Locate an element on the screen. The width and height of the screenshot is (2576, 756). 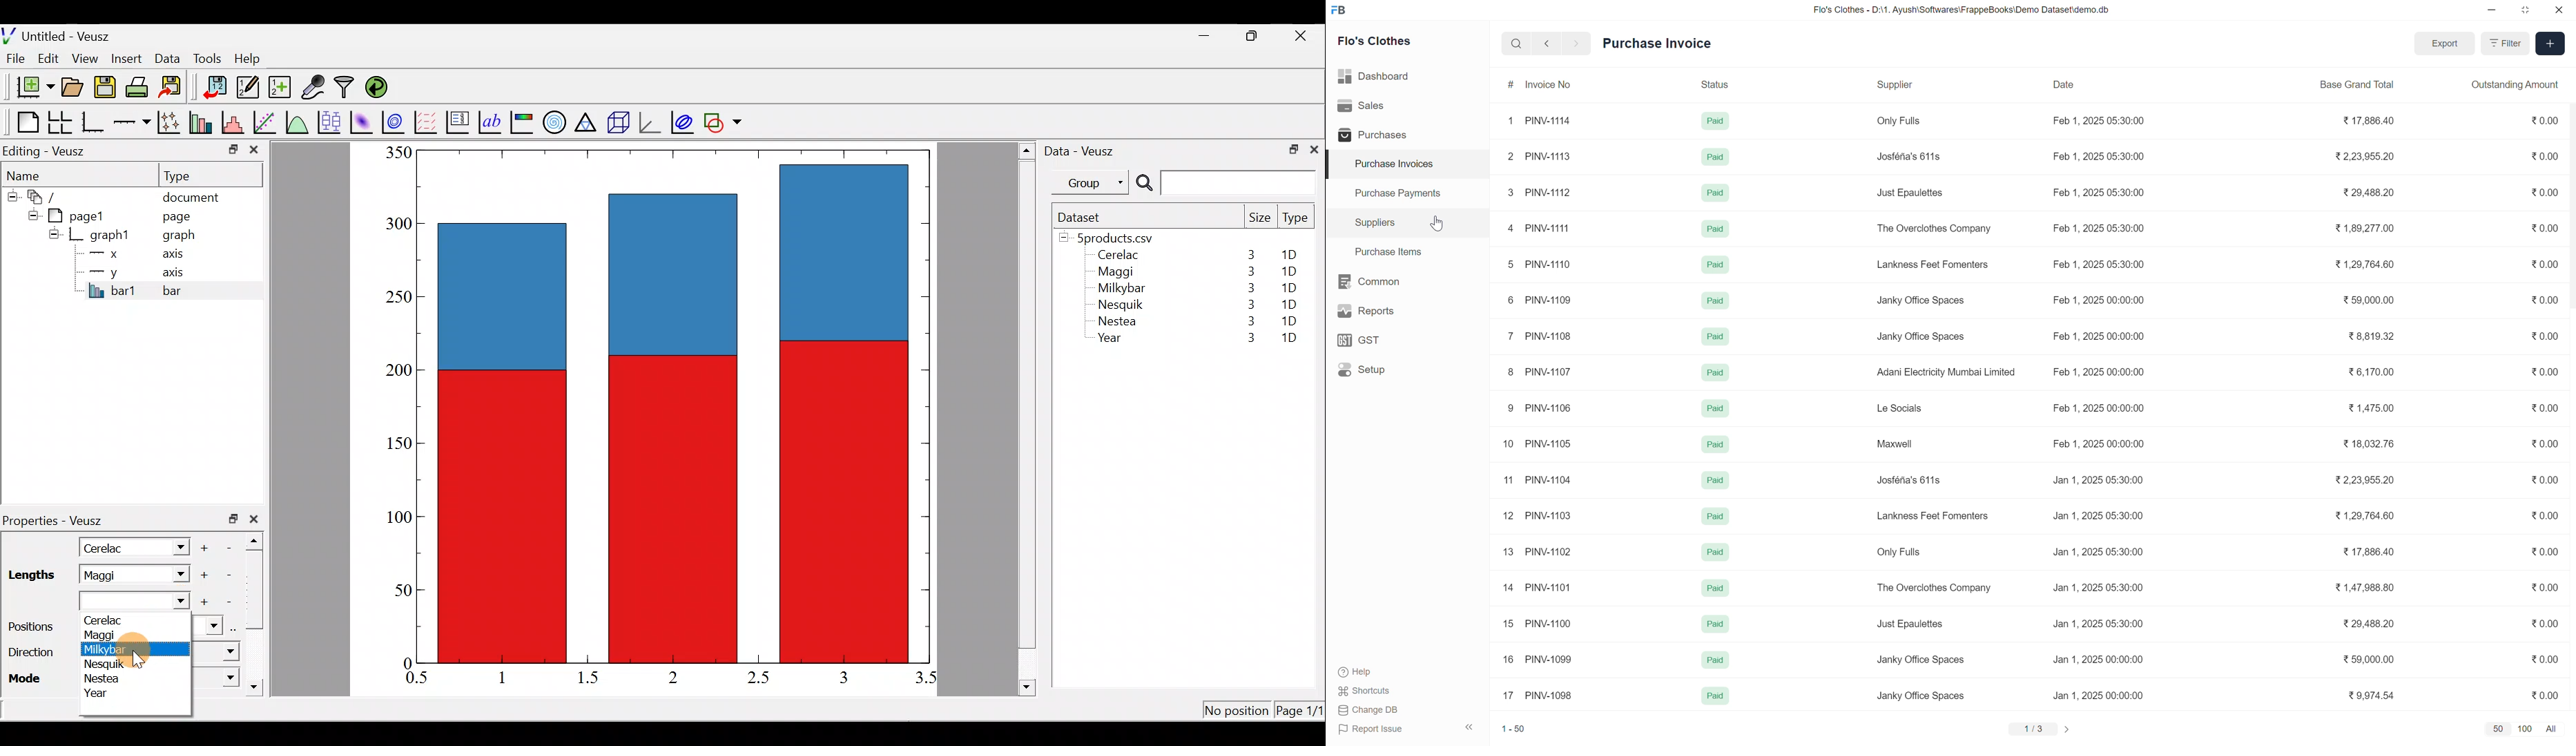
Paid is located at coordinates (1715, 480).